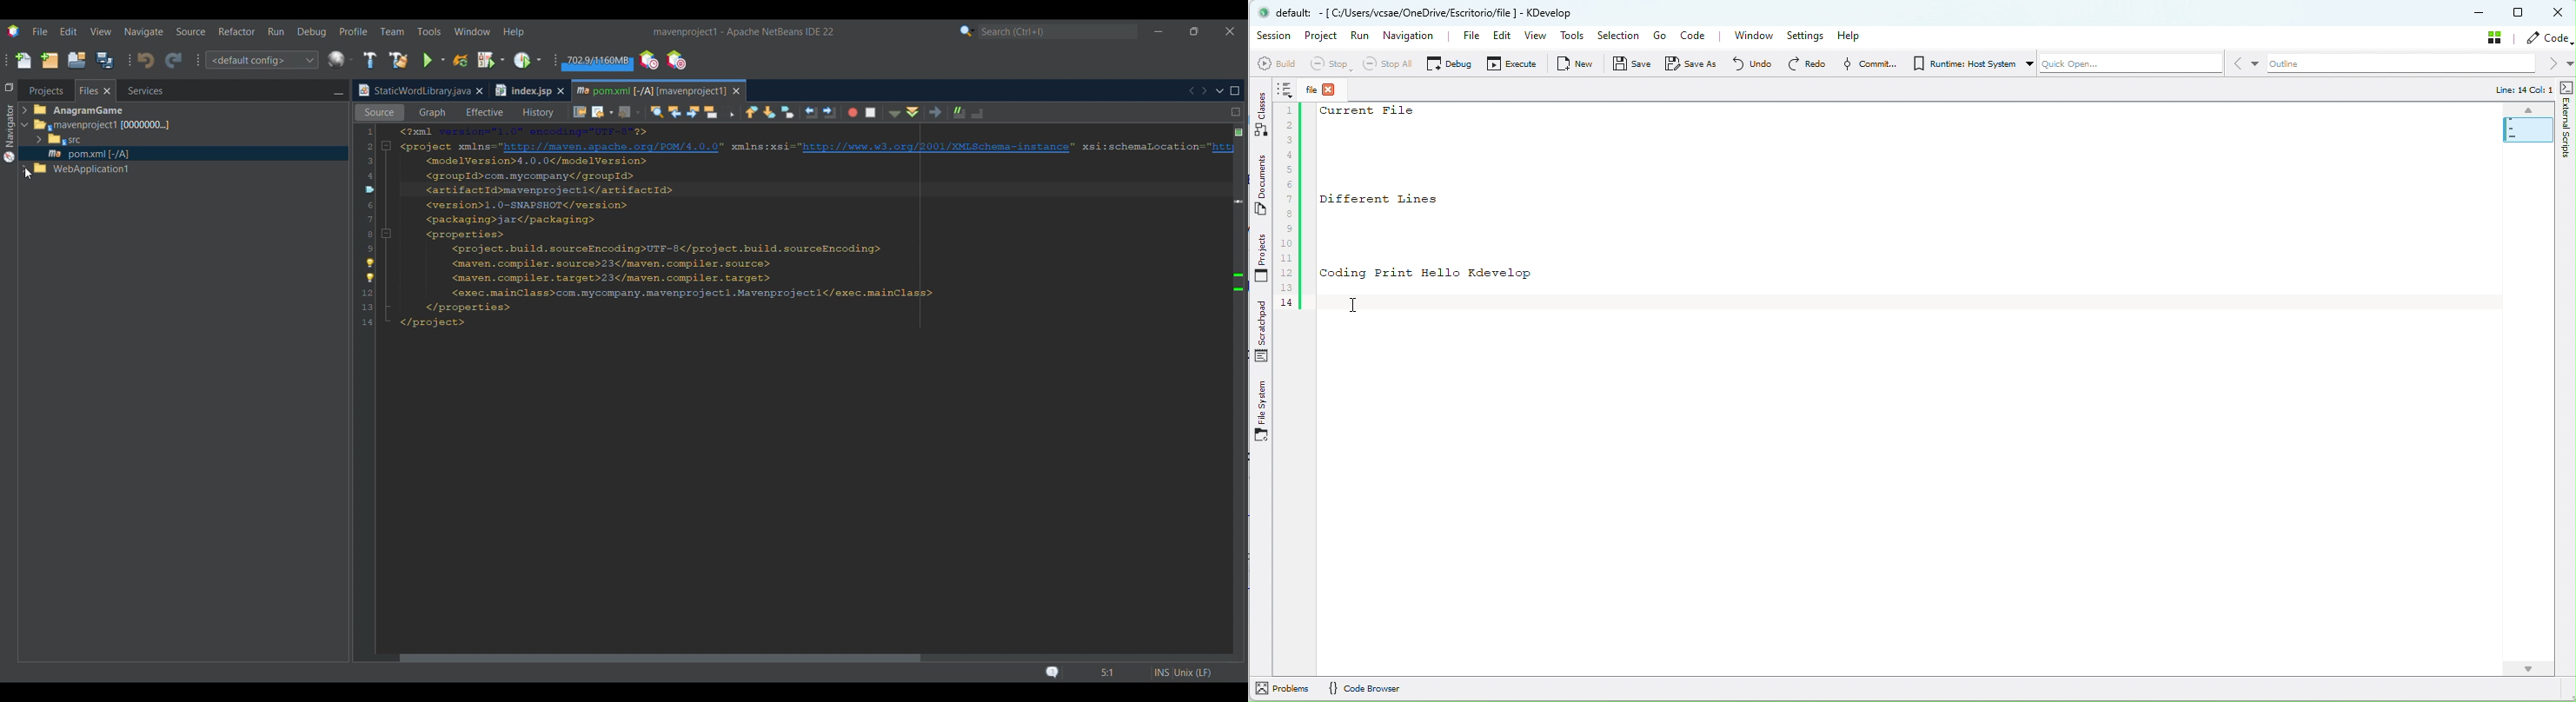 The image size is (2576, 728). What do you see at coordinates (2521, 125) in the screenshot?
I see `Minimap` at bounding box center [2521, 125].